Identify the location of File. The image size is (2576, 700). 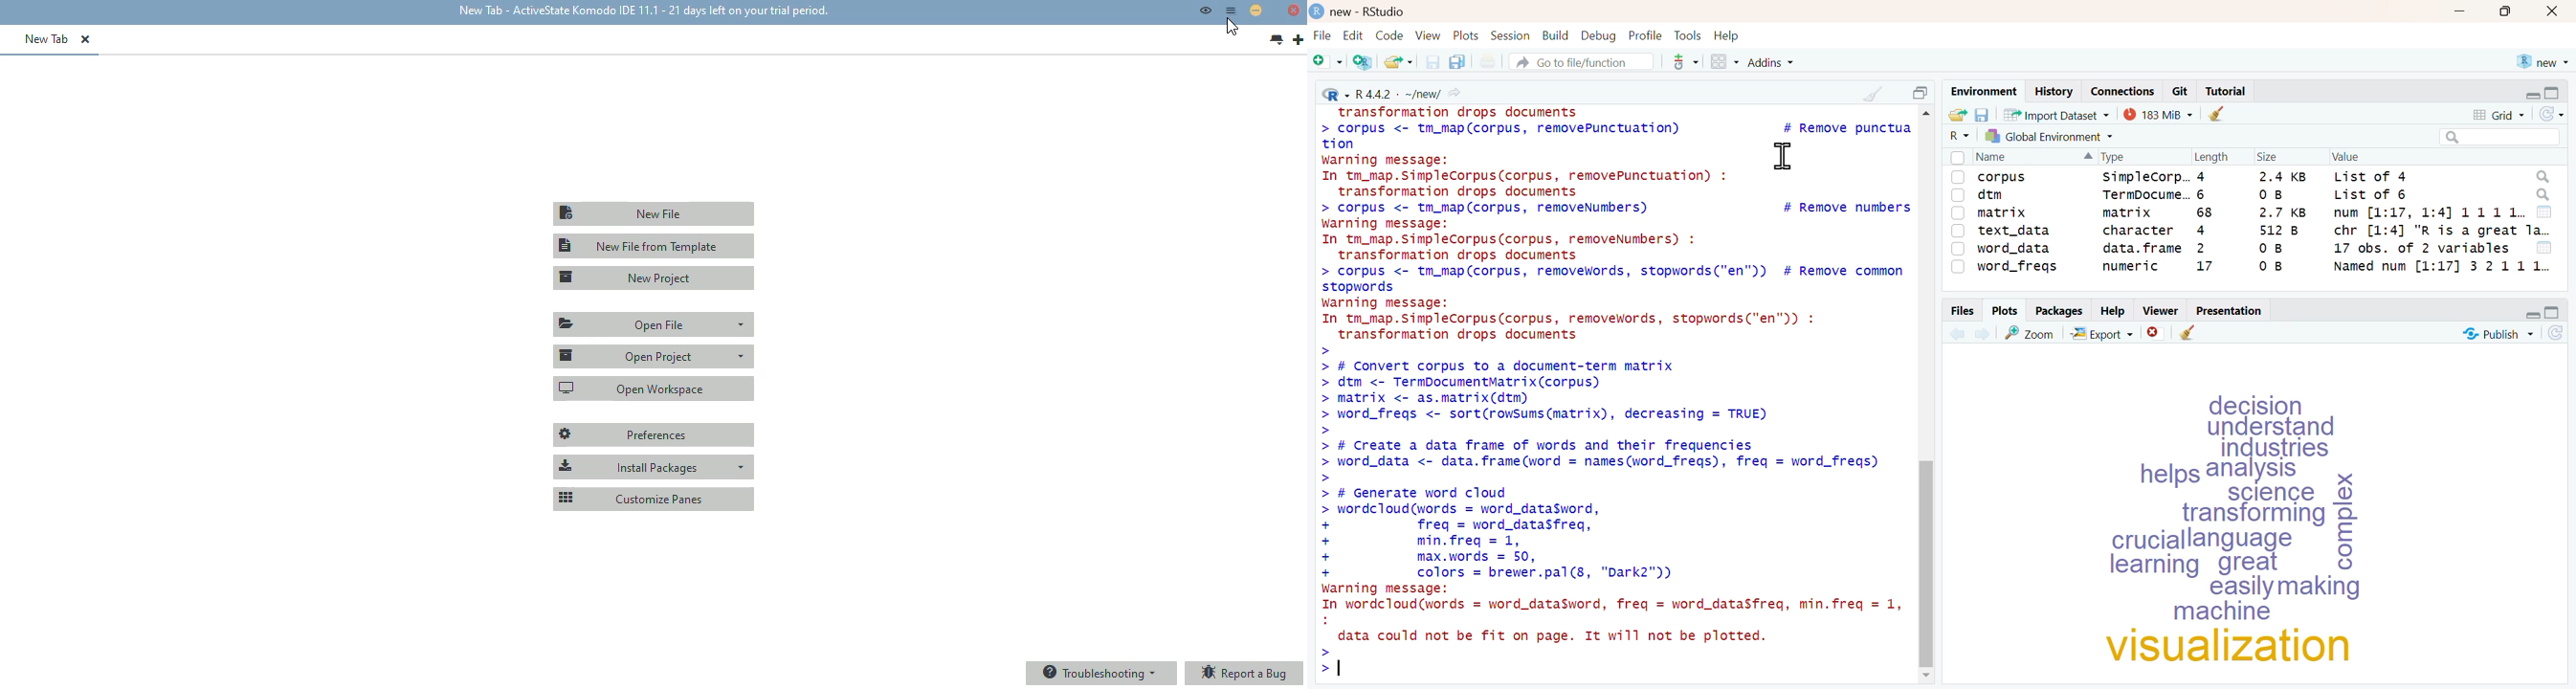
(1322, 36).